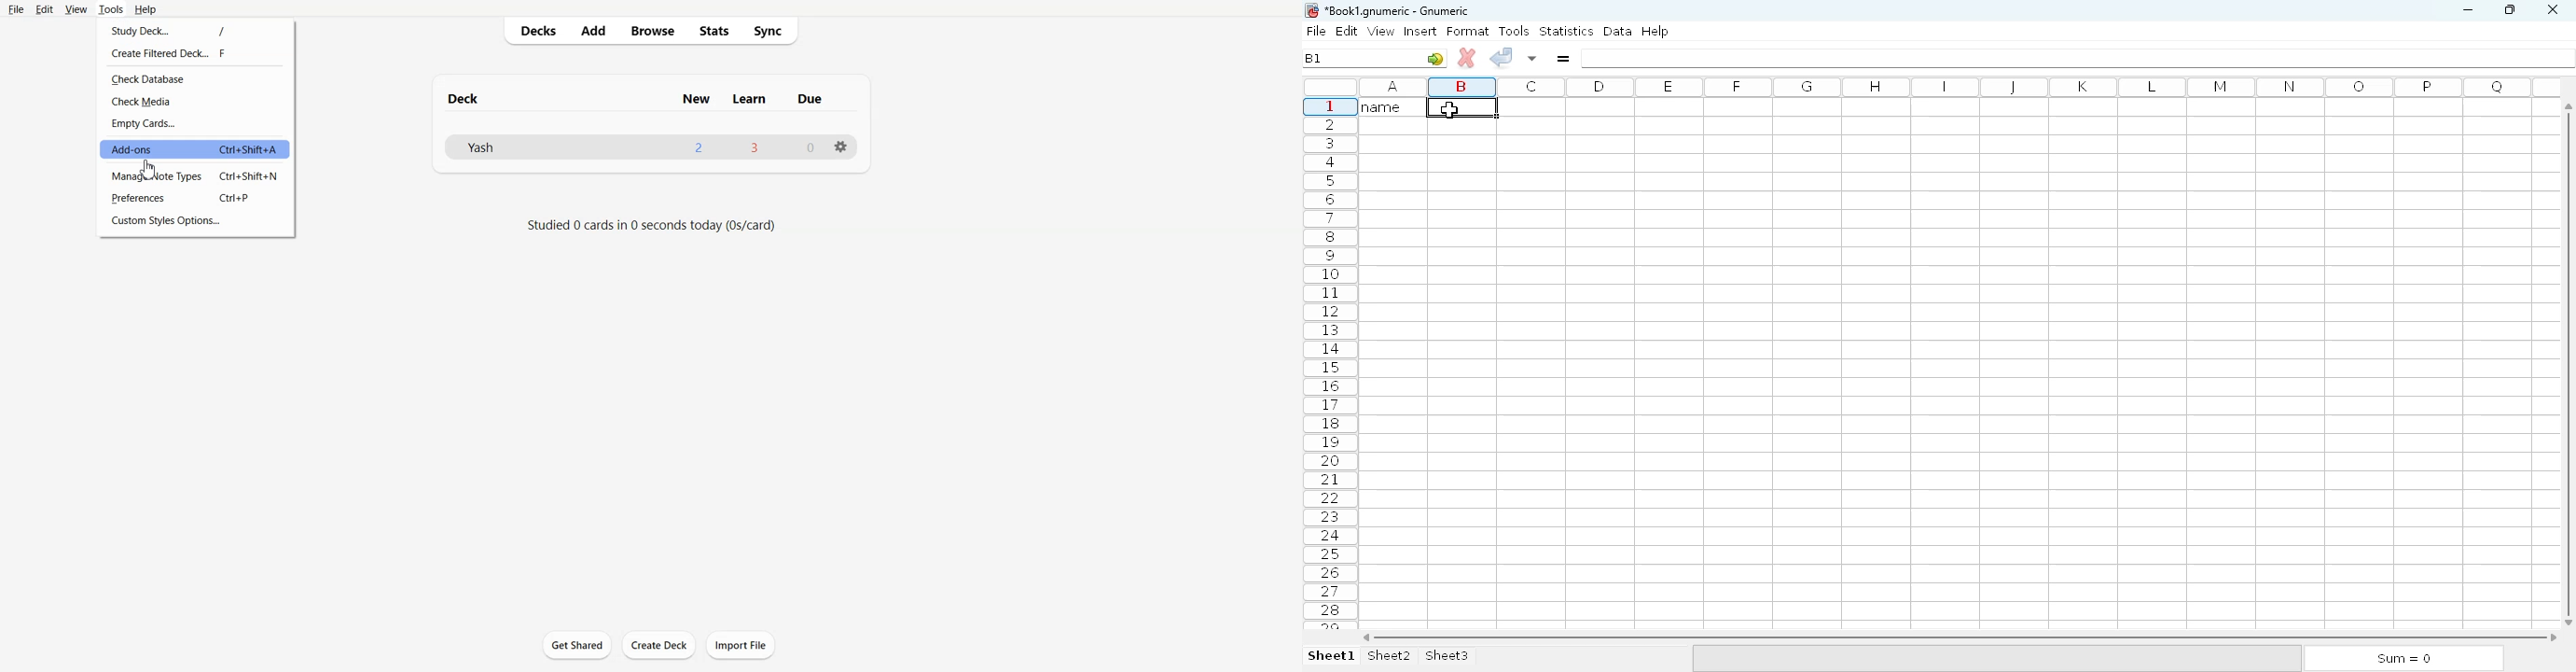 This screenshot has width=2576, height=672. Describe the element at coordinates (195, 124) in the screenshot. I see `Empty Cards` at that location.